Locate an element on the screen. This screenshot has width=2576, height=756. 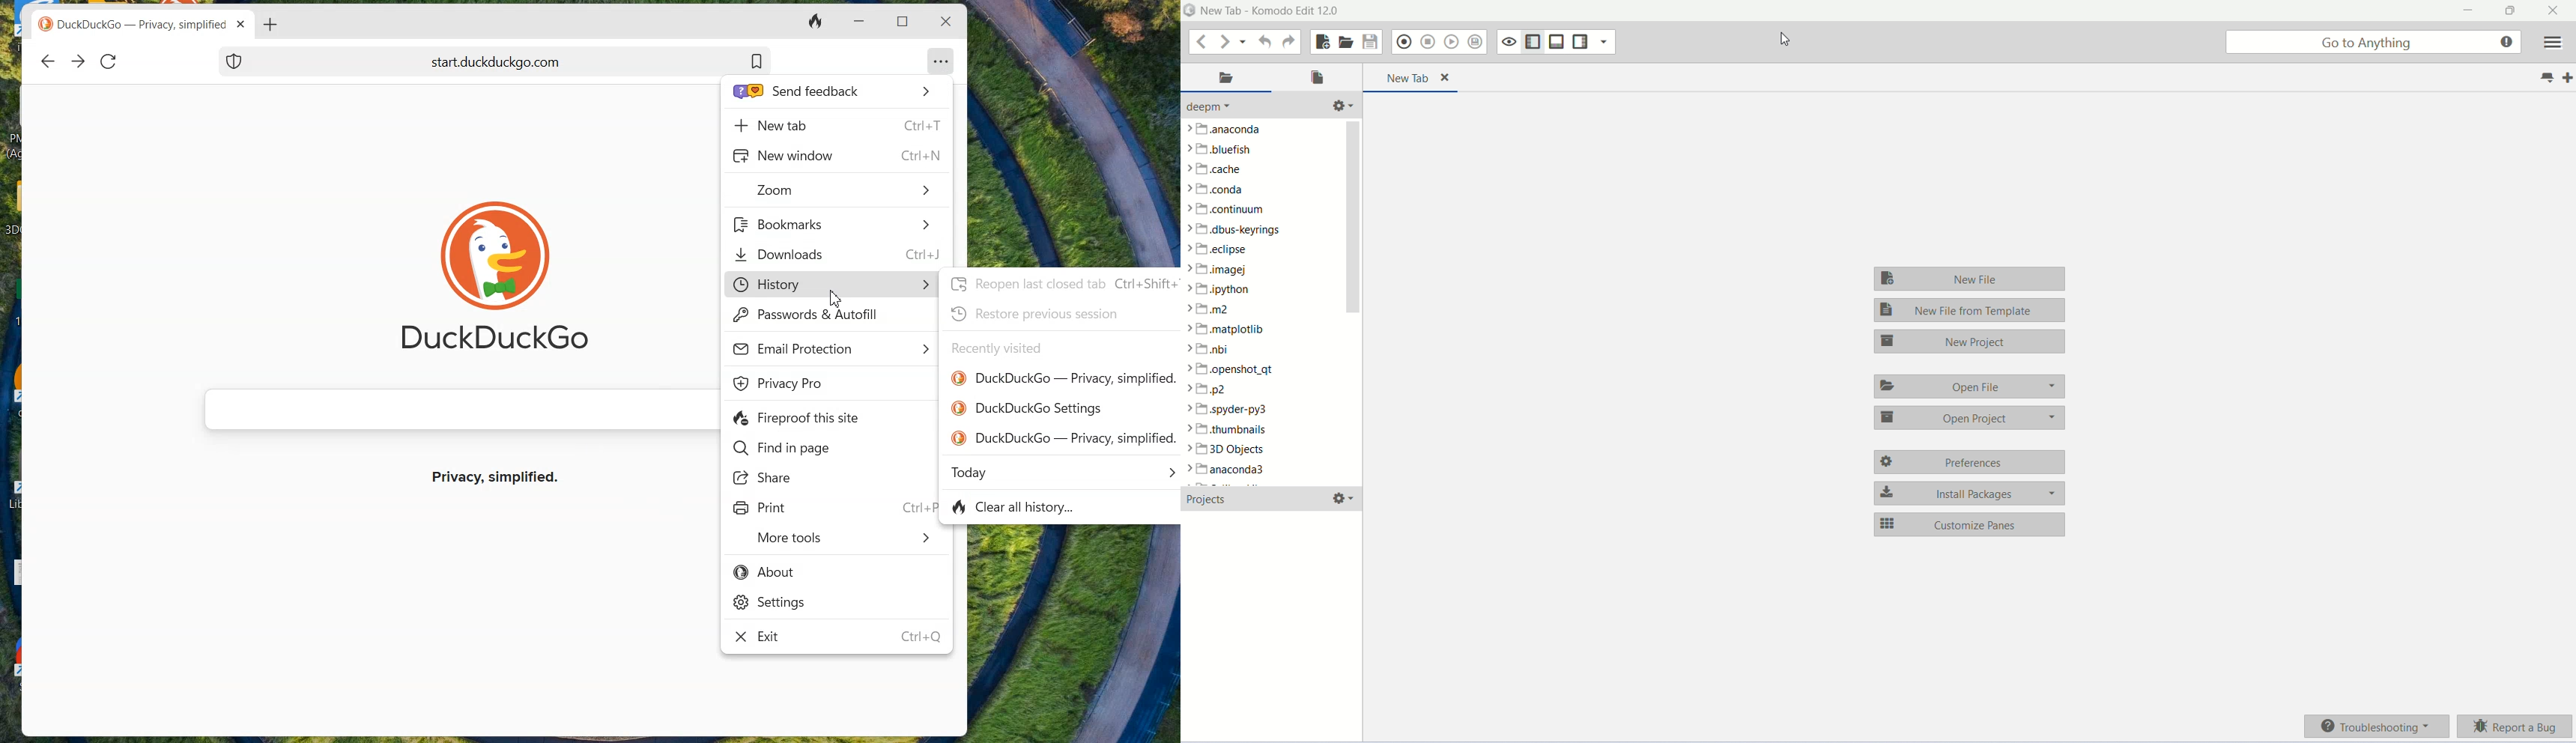
close is located at coordinates (243, 24).